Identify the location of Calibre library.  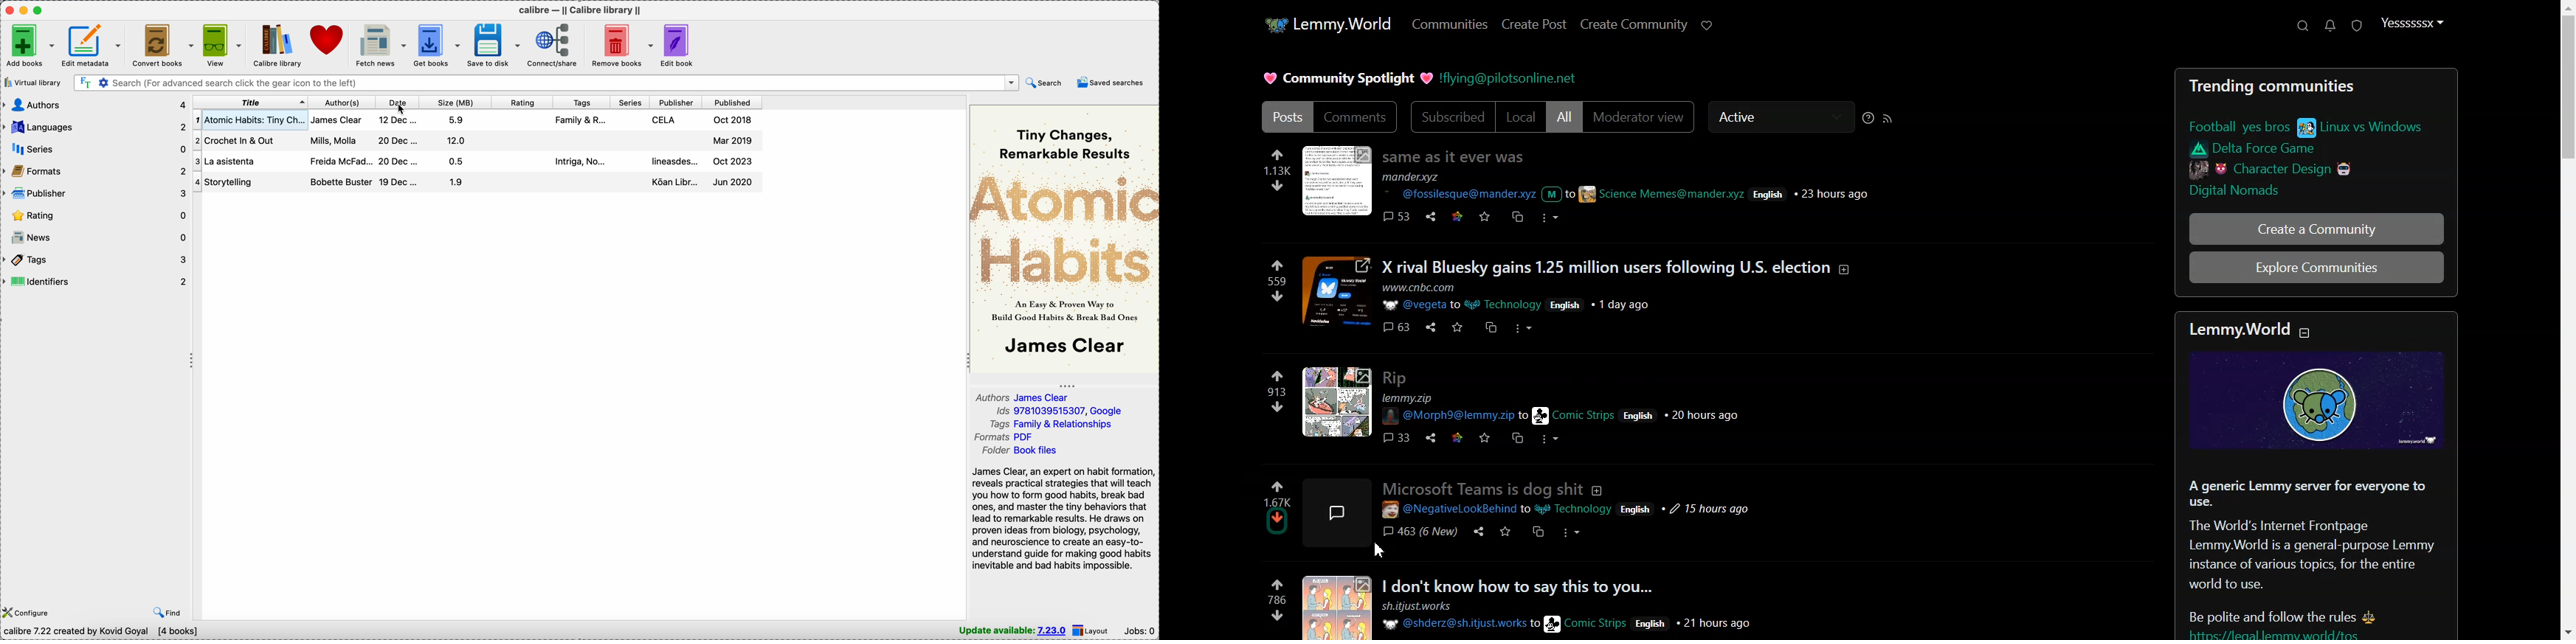
(275, 44).